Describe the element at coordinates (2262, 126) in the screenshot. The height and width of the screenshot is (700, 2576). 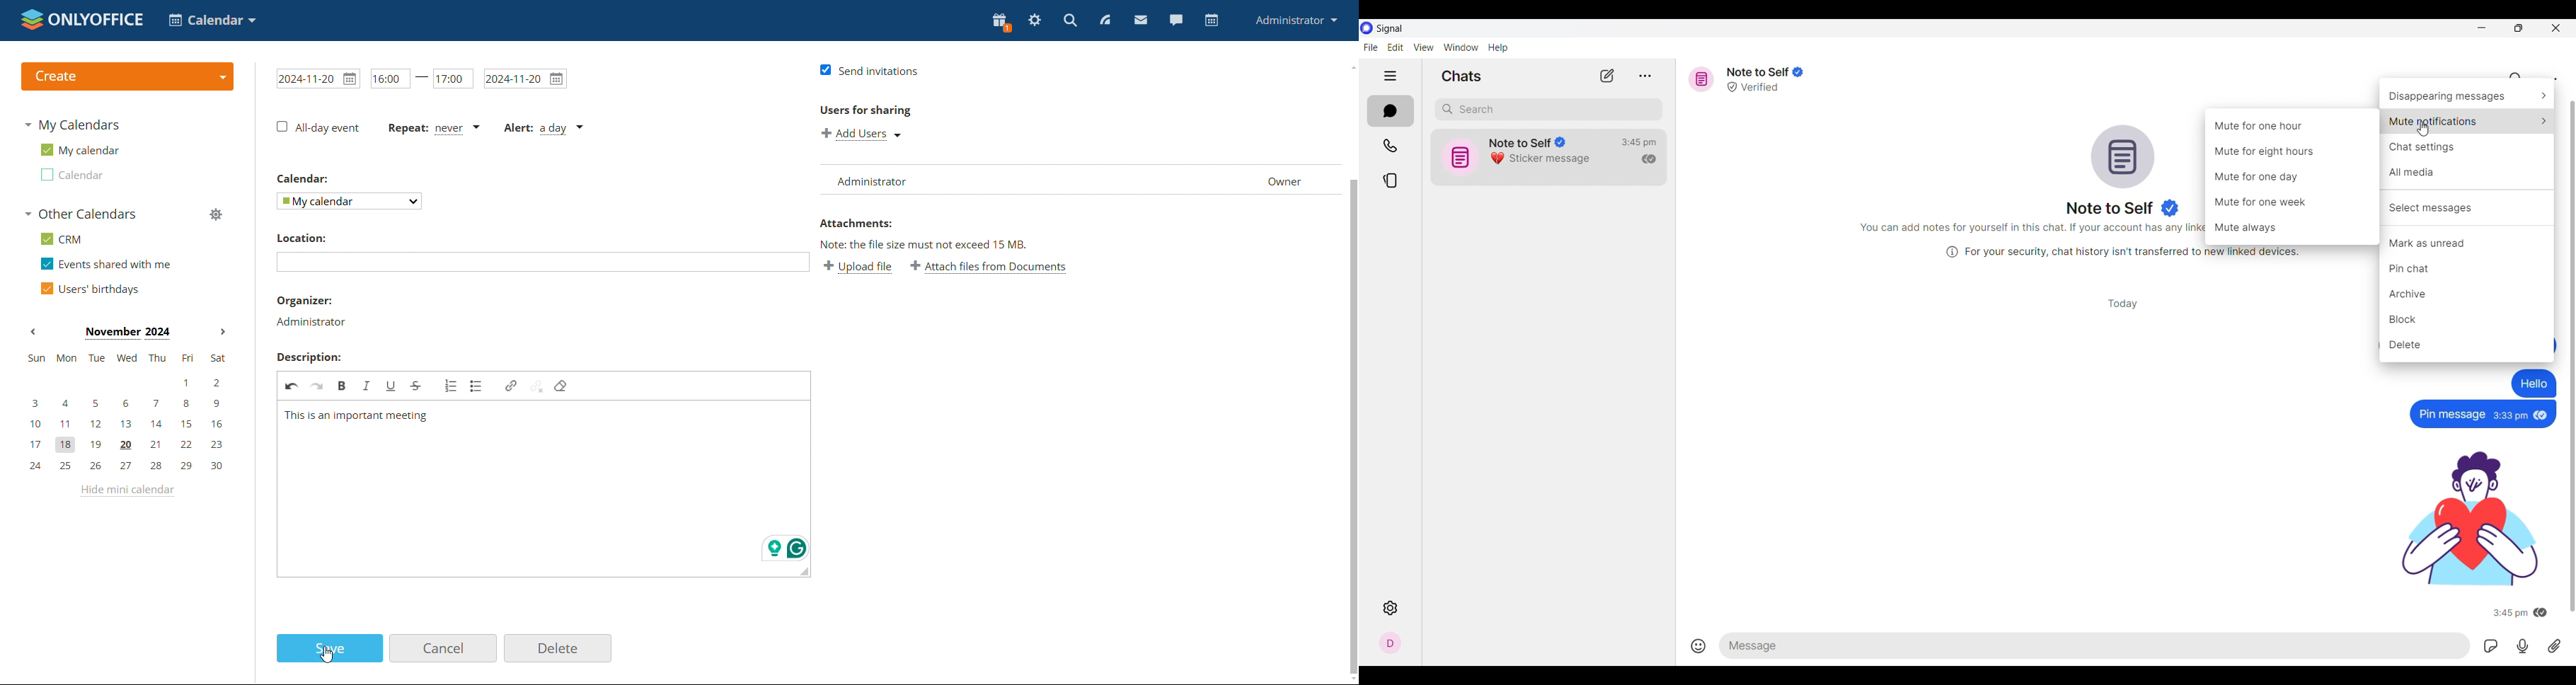
I see `Mute for one hour` at that location.